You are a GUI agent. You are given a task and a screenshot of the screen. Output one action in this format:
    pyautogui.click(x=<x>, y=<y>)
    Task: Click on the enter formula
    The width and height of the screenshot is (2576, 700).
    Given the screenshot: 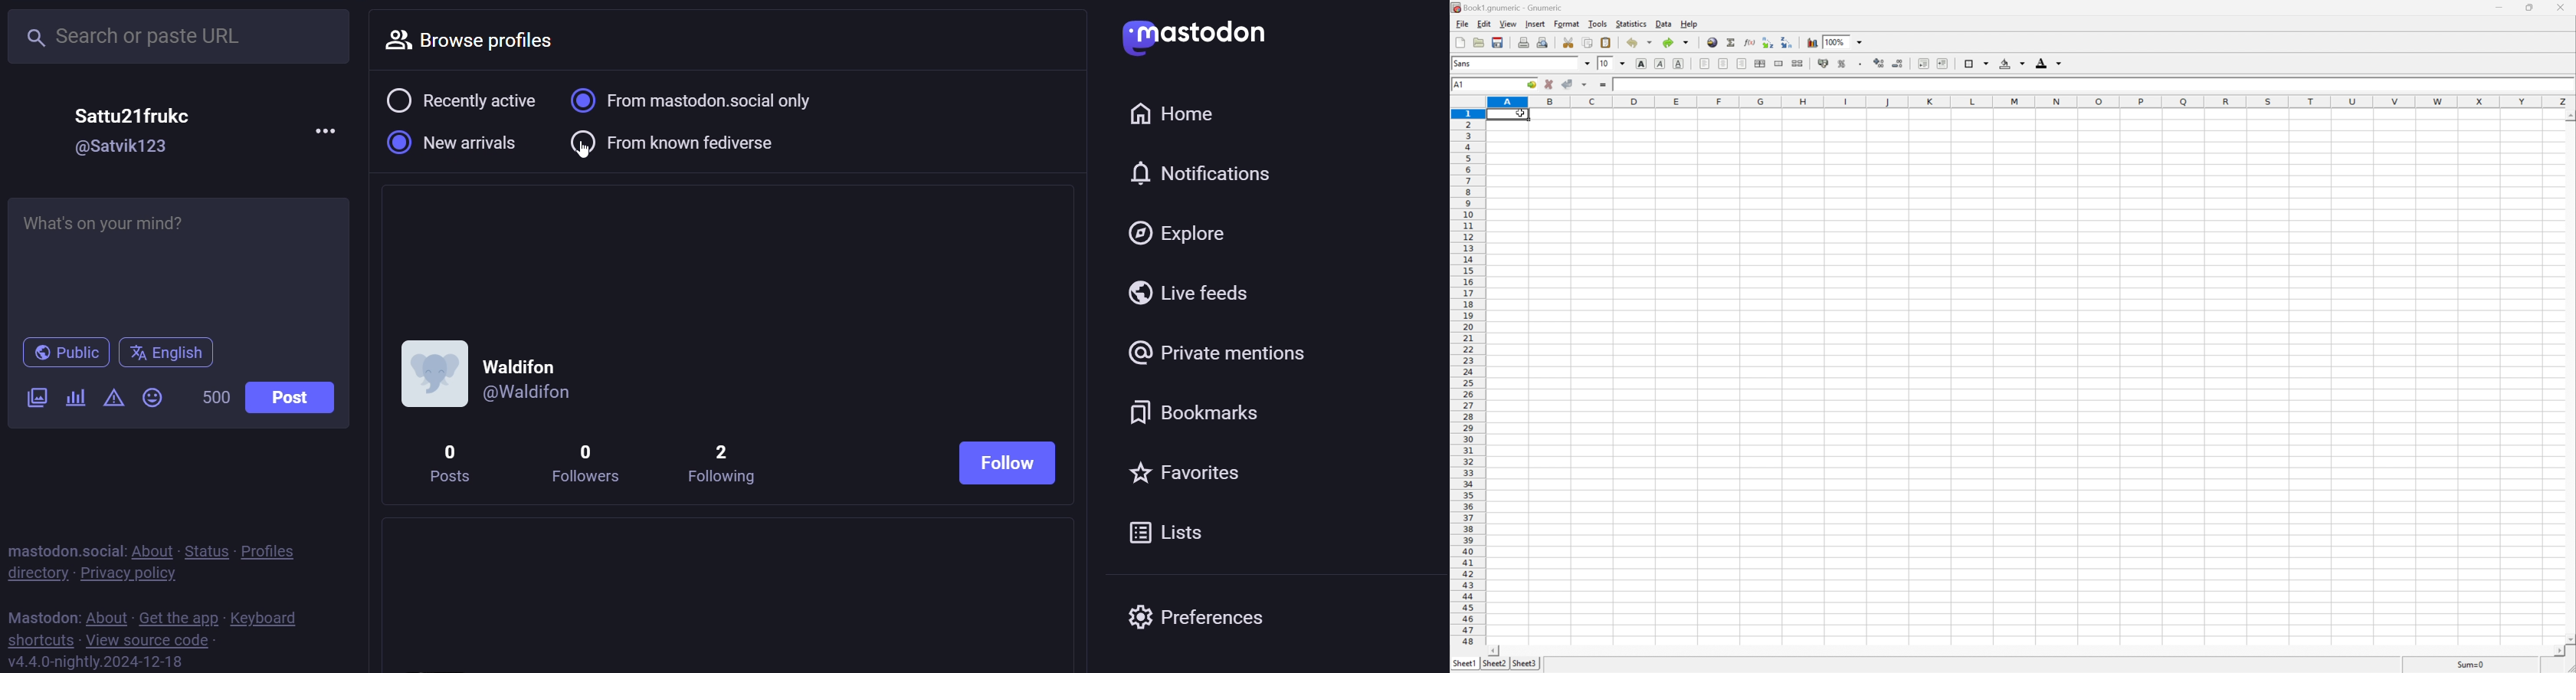 What is the action you would take?
    pyautogui.click(x=1604, y=86)
    